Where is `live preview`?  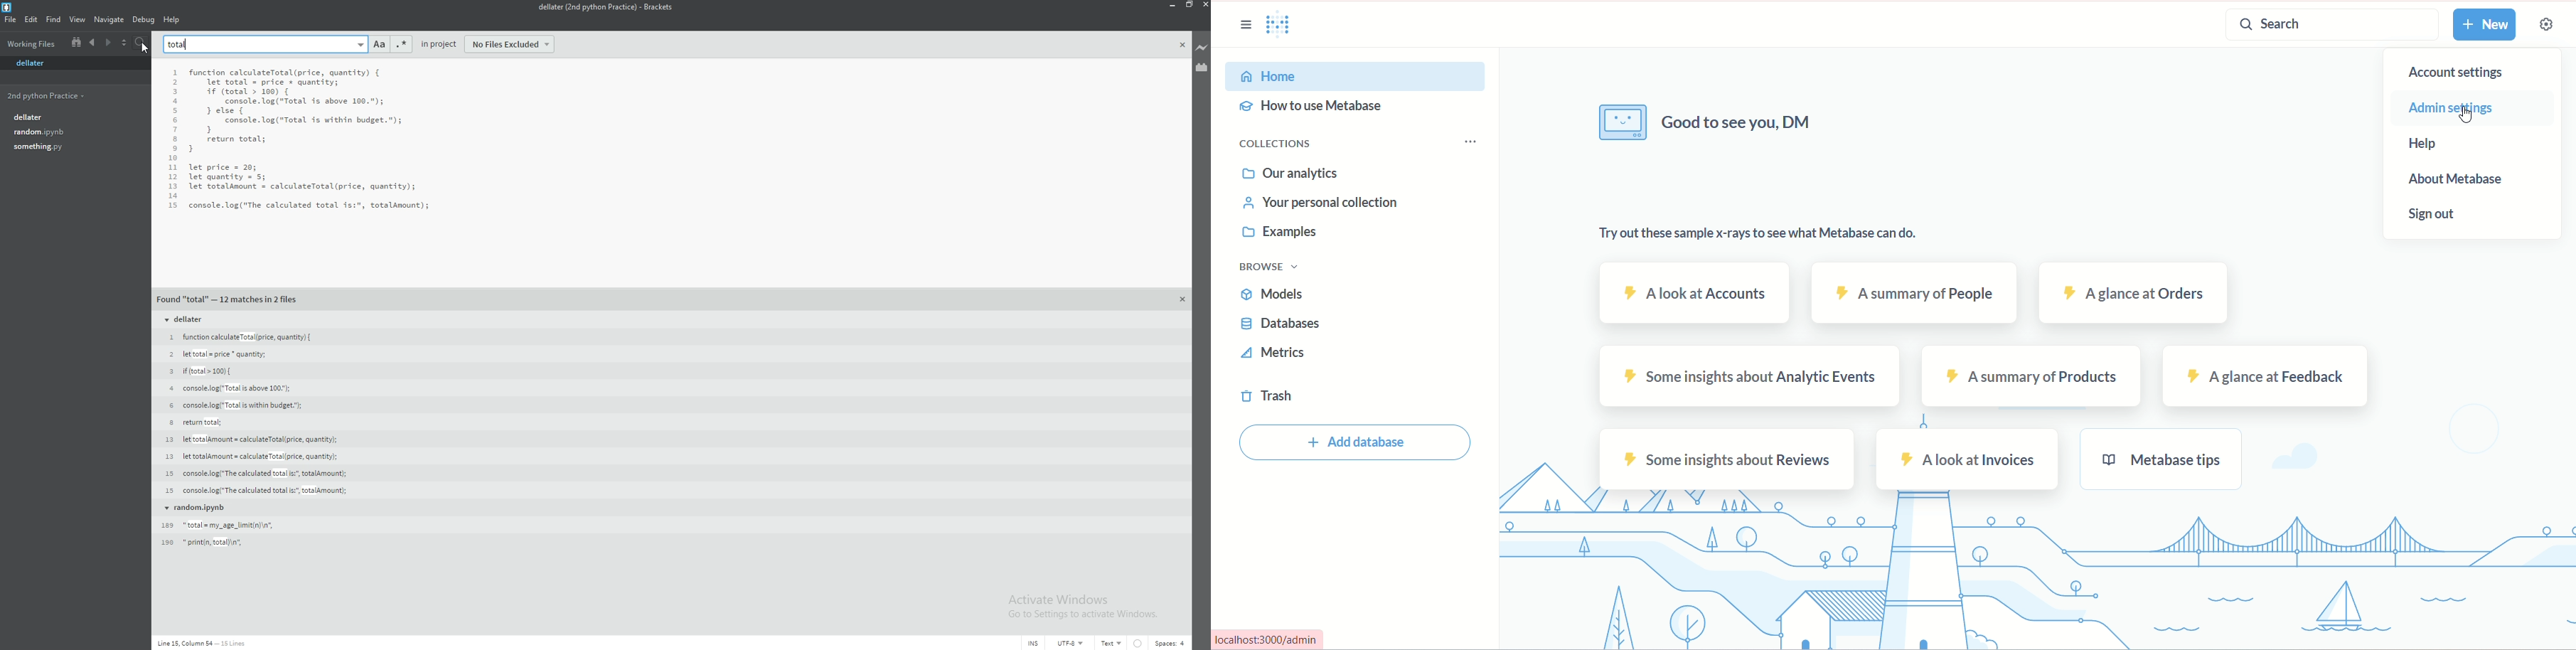 live preview is located at coordinates (1201, 49).